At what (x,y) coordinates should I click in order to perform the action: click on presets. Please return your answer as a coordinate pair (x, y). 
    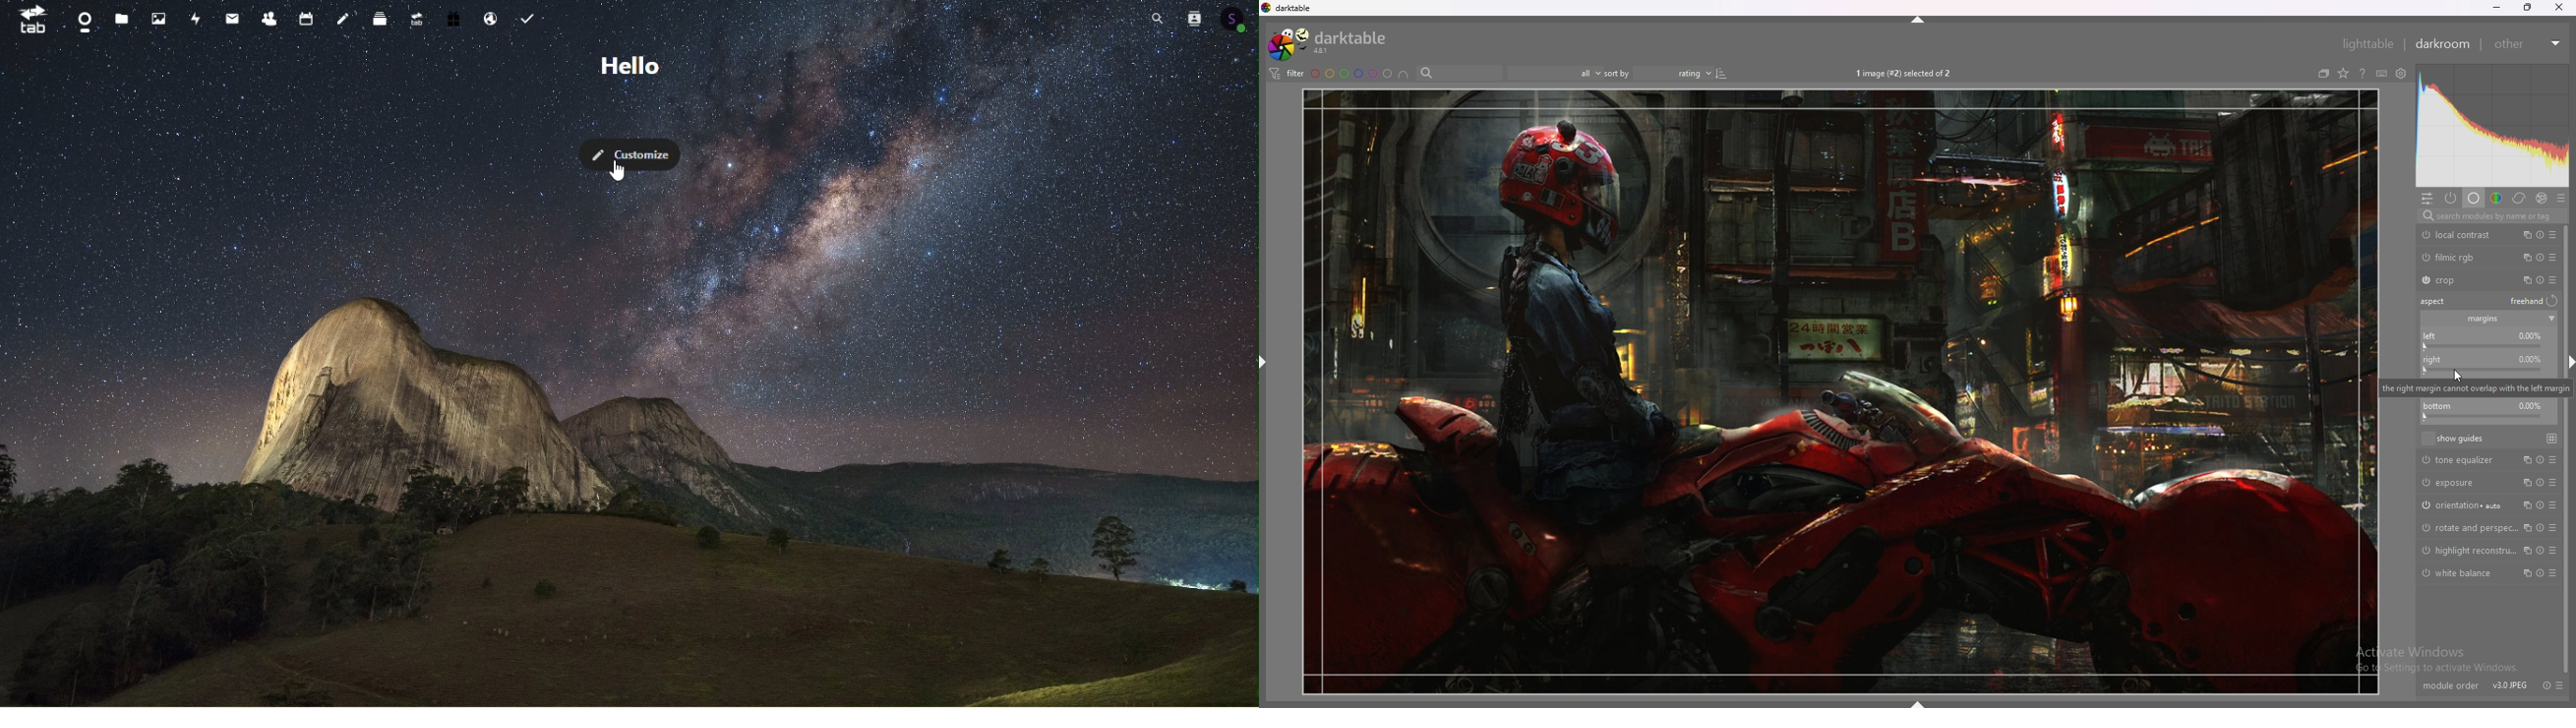
    Looking at the image, I should click on (2555, 550).